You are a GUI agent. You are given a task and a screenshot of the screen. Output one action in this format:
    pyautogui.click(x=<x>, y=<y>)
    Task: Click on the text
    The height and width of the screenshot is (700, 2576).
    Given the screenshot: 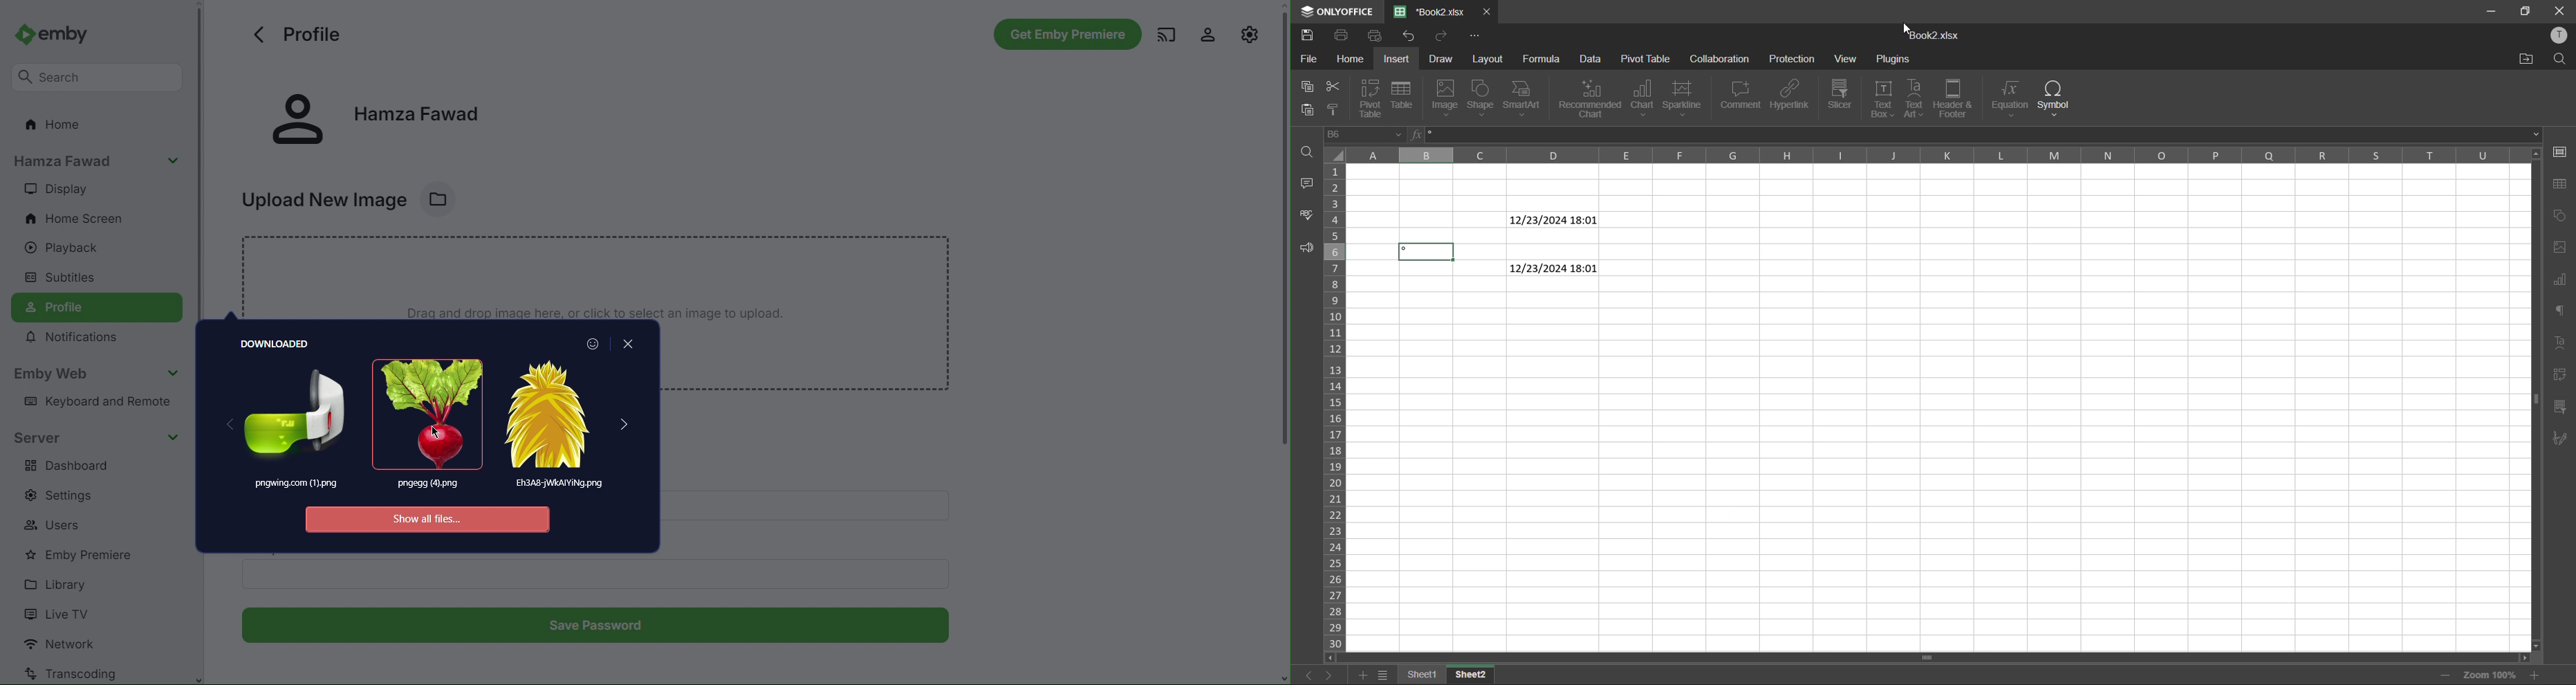 What is the action you would take?
    pyautogui.click(x=2564, y=343)
    